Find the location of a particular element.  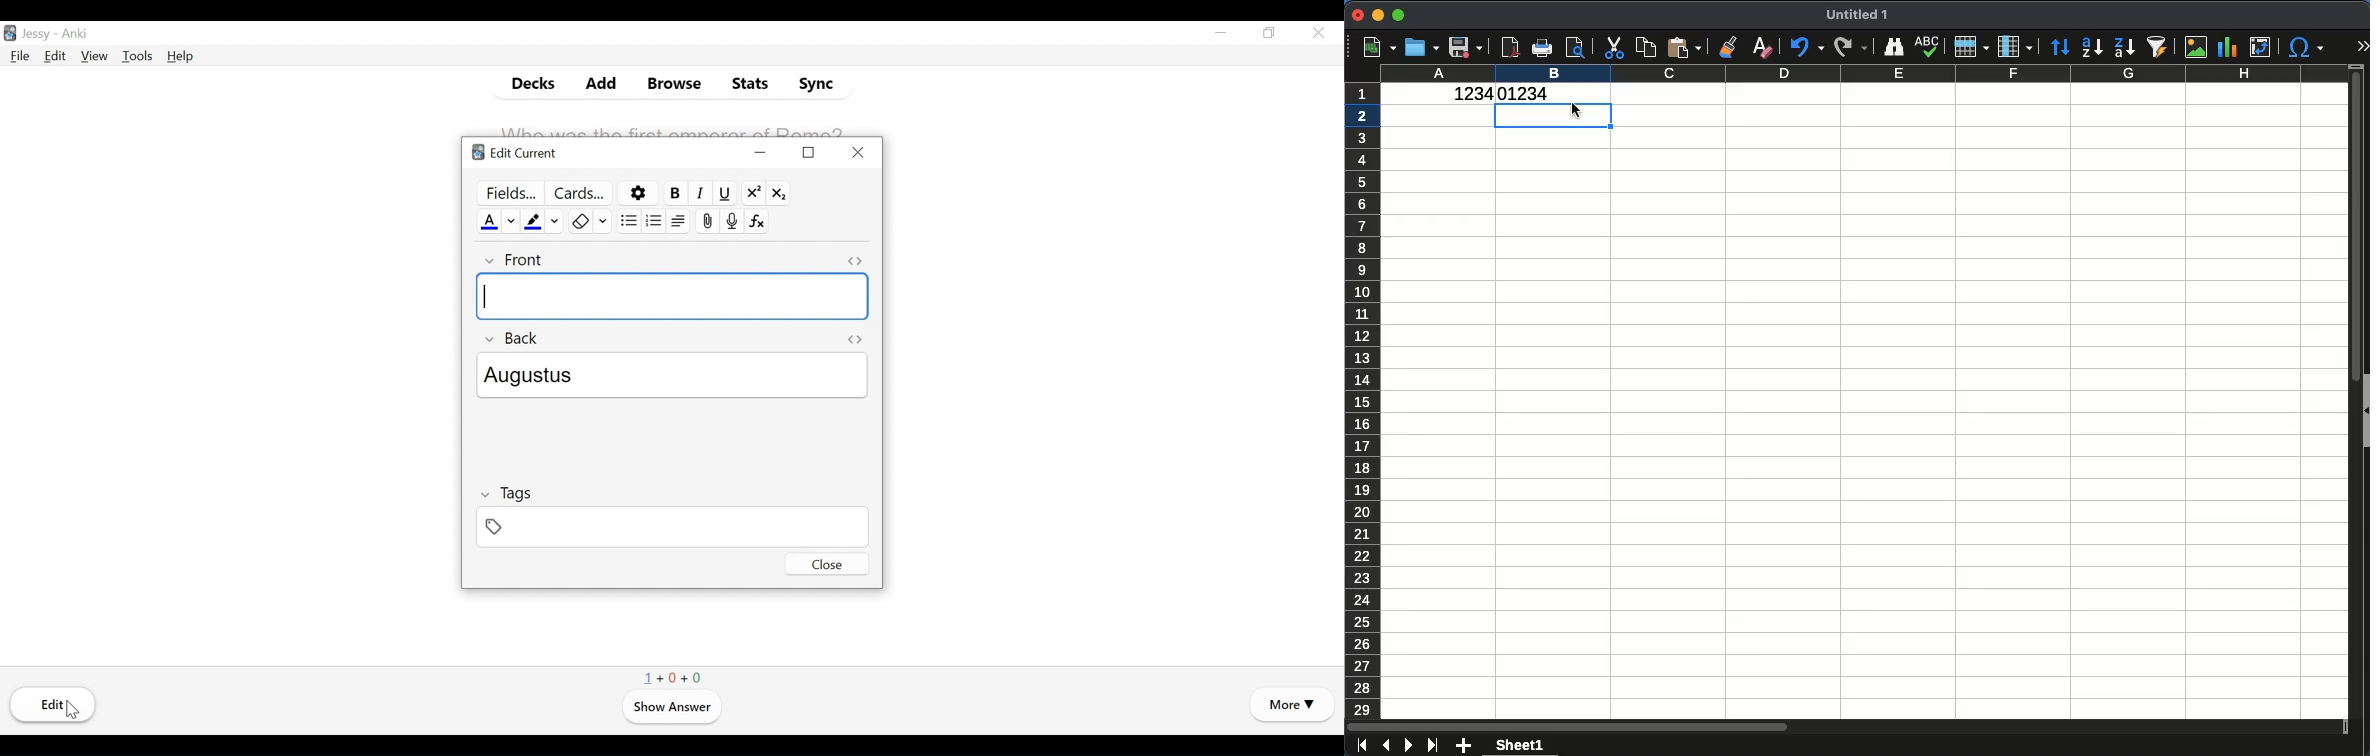

special characters is located at coordinates (2303, 47).